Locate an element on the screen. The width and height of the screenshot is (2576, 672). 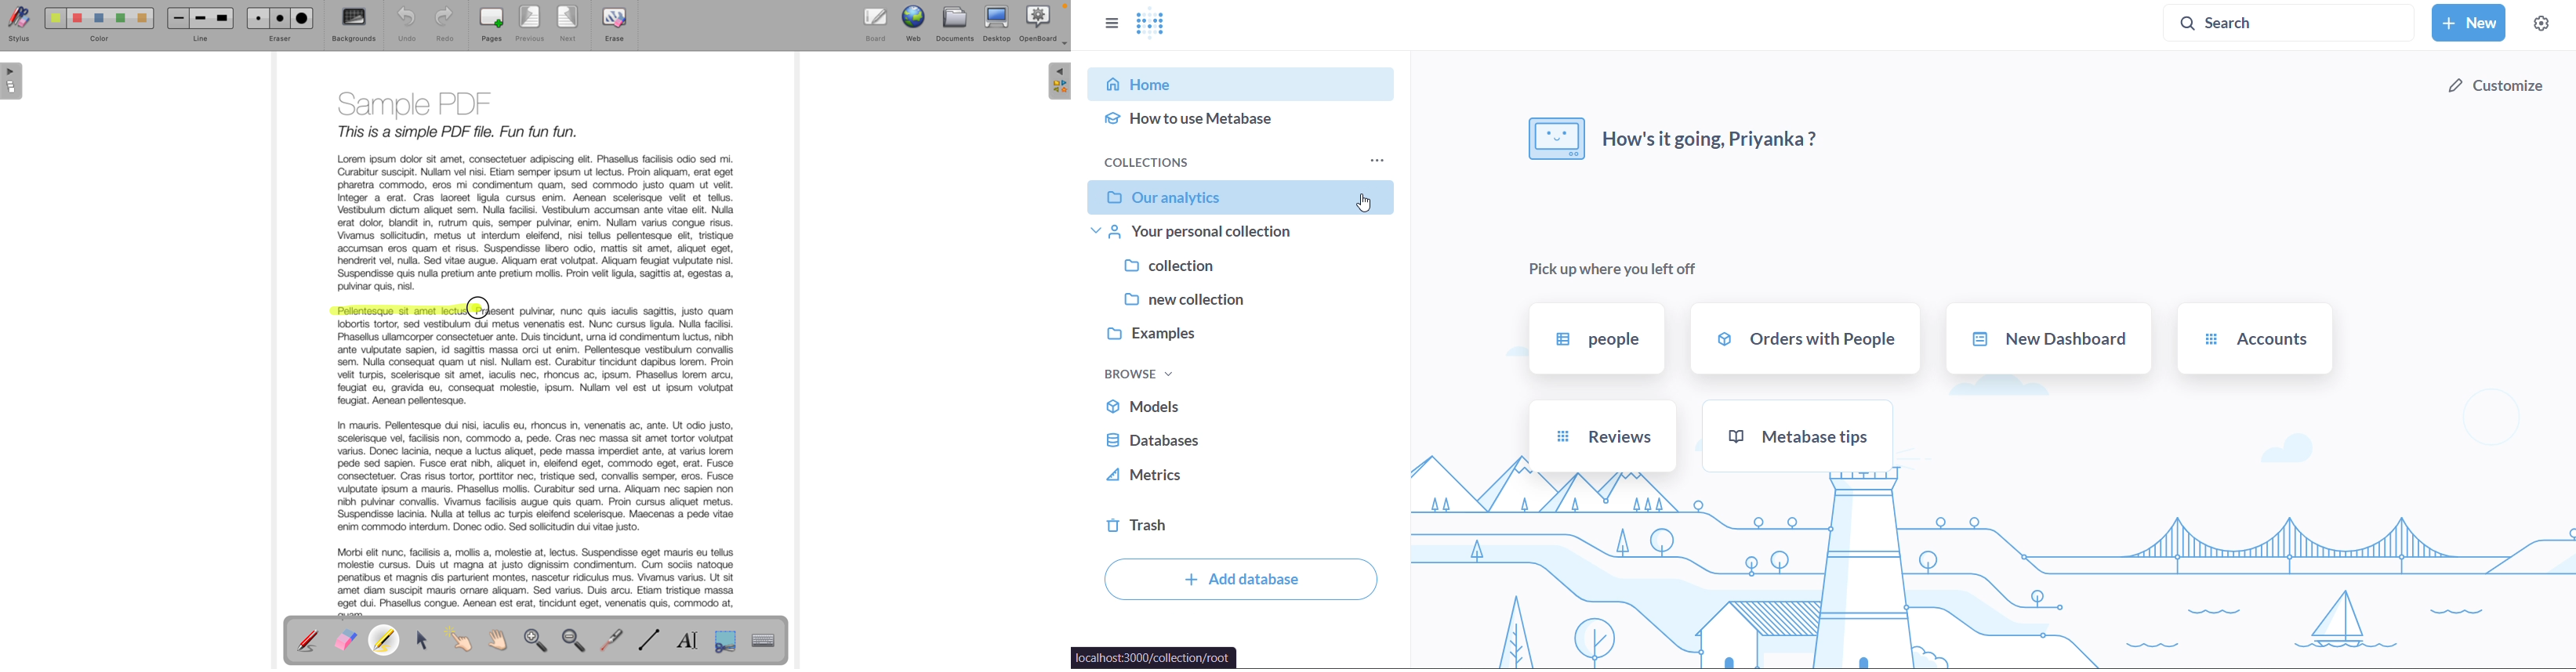
new collection is located at coordinates (1234, 300).